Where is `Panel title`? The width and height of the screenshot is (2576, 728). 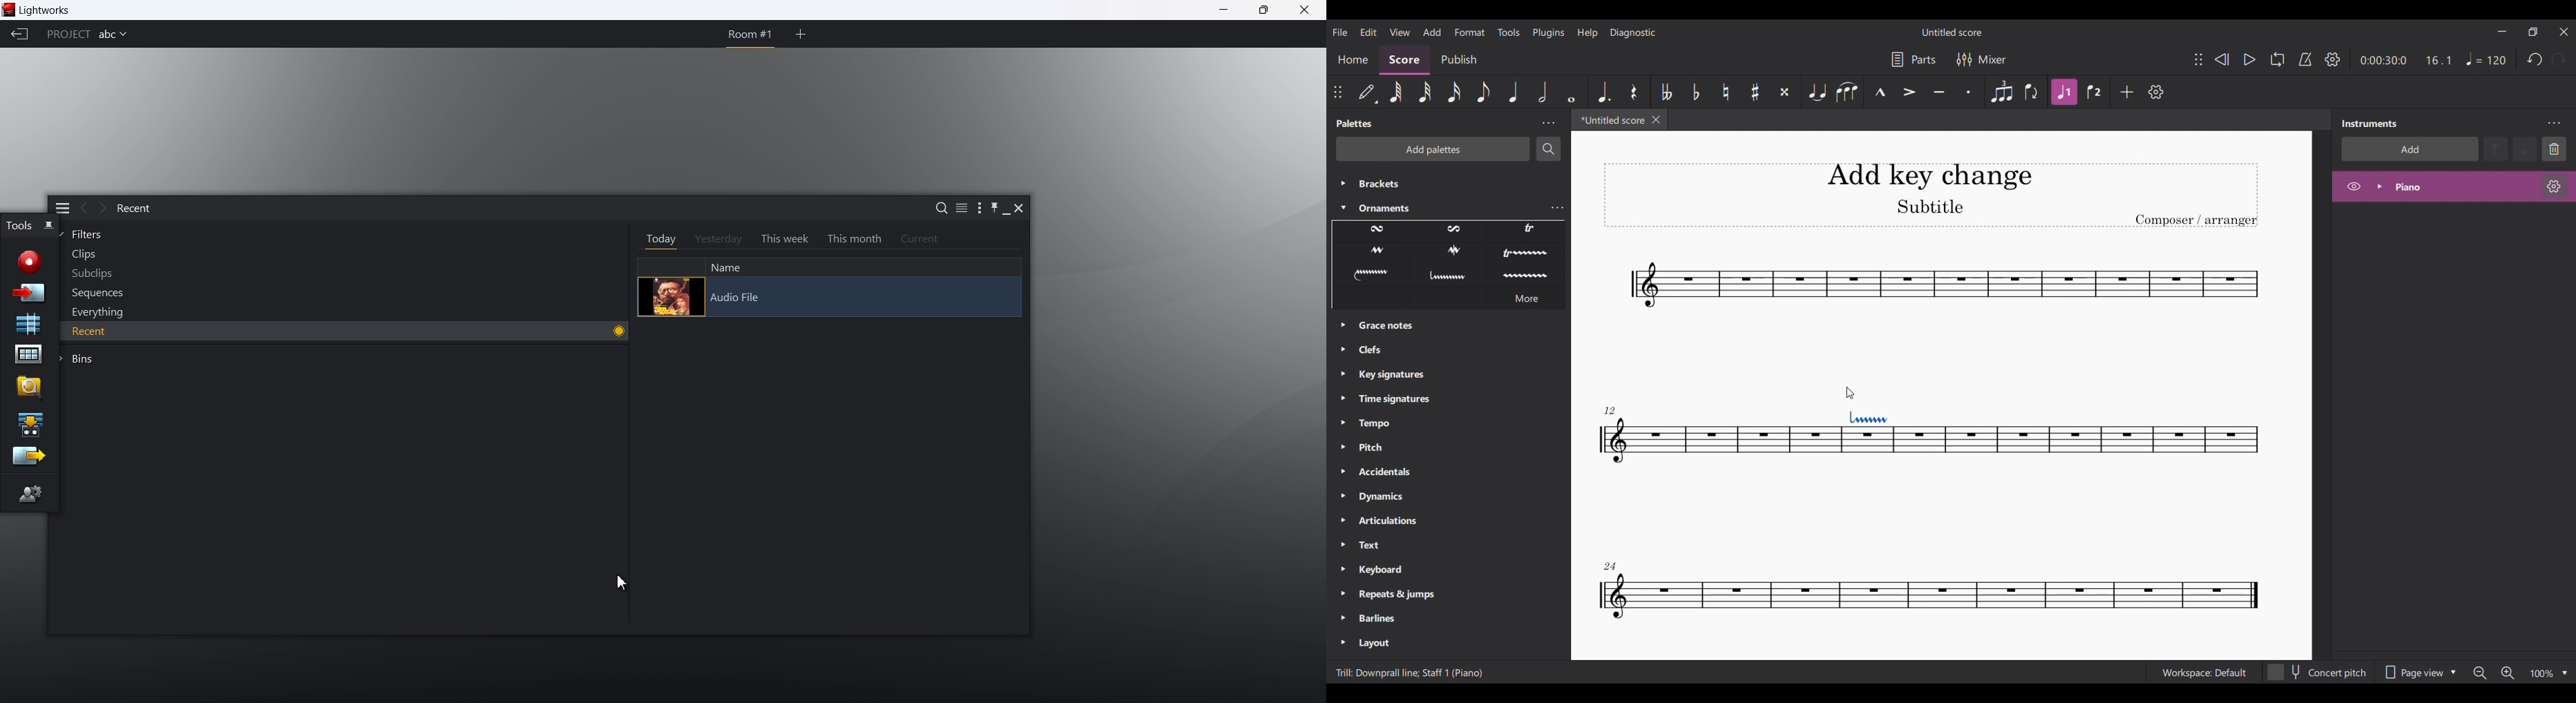 Panel title is located at coordinates (1355, 123).